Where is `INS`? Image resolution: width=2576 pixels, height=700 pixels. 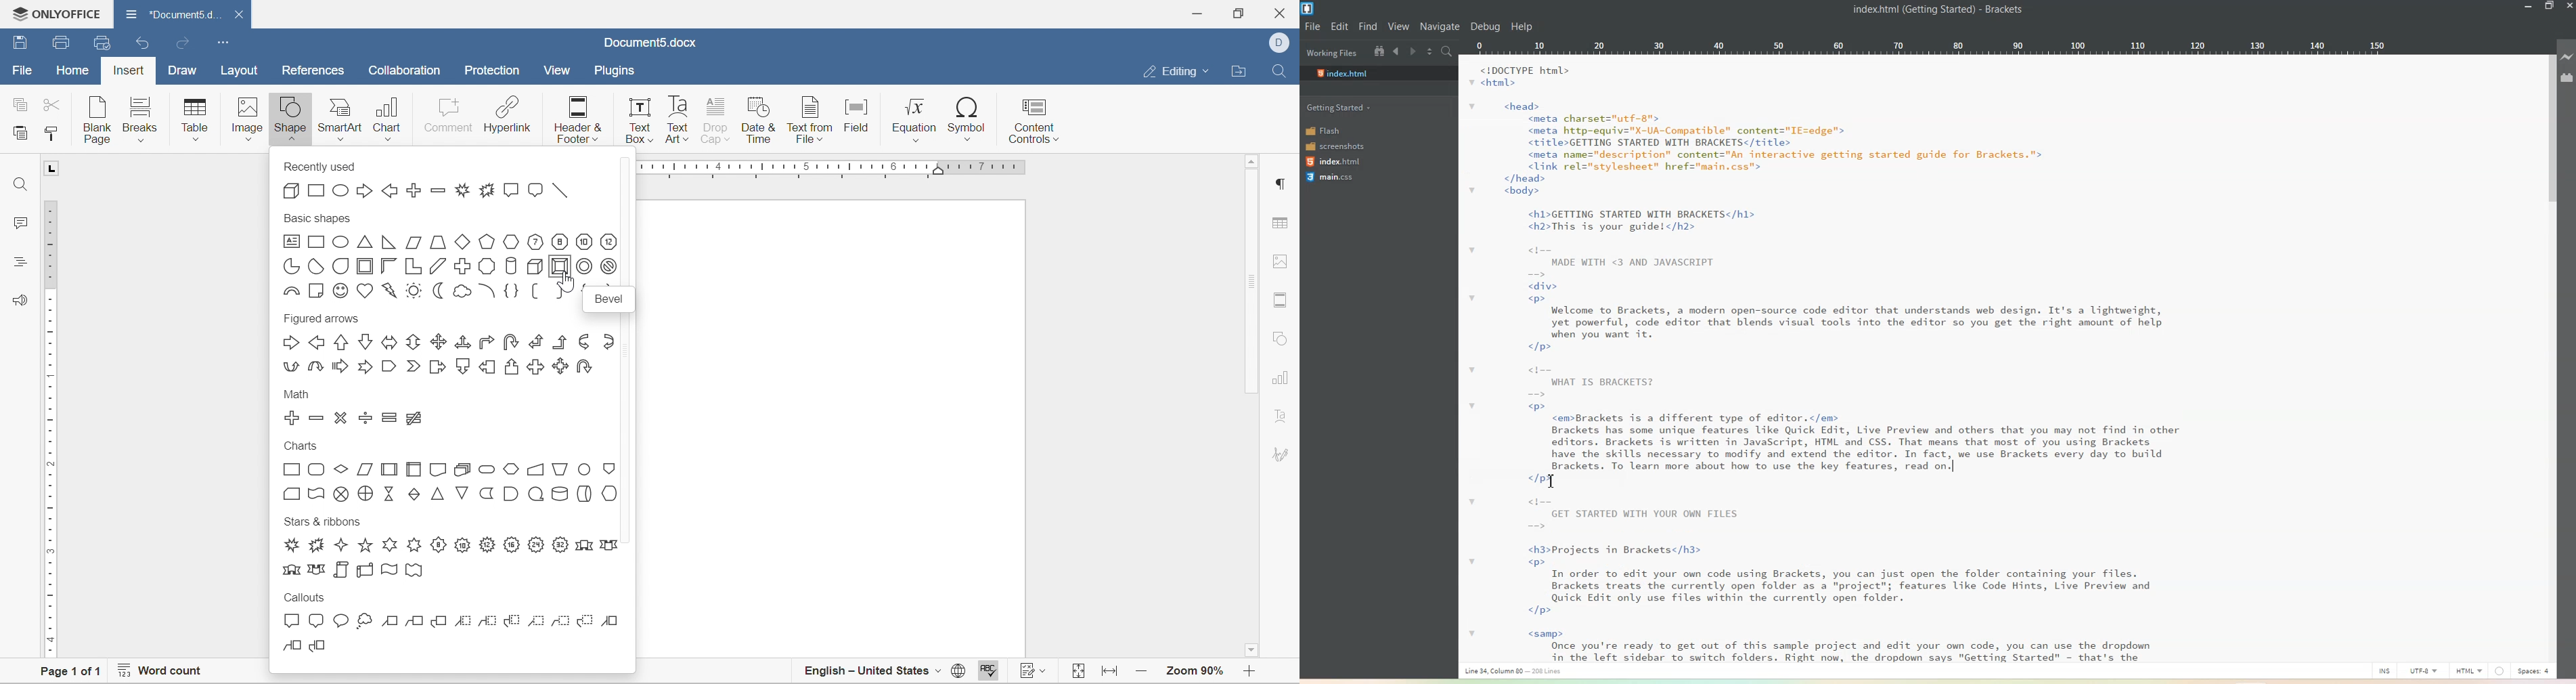 INS is located at coordinates (2381, 671).